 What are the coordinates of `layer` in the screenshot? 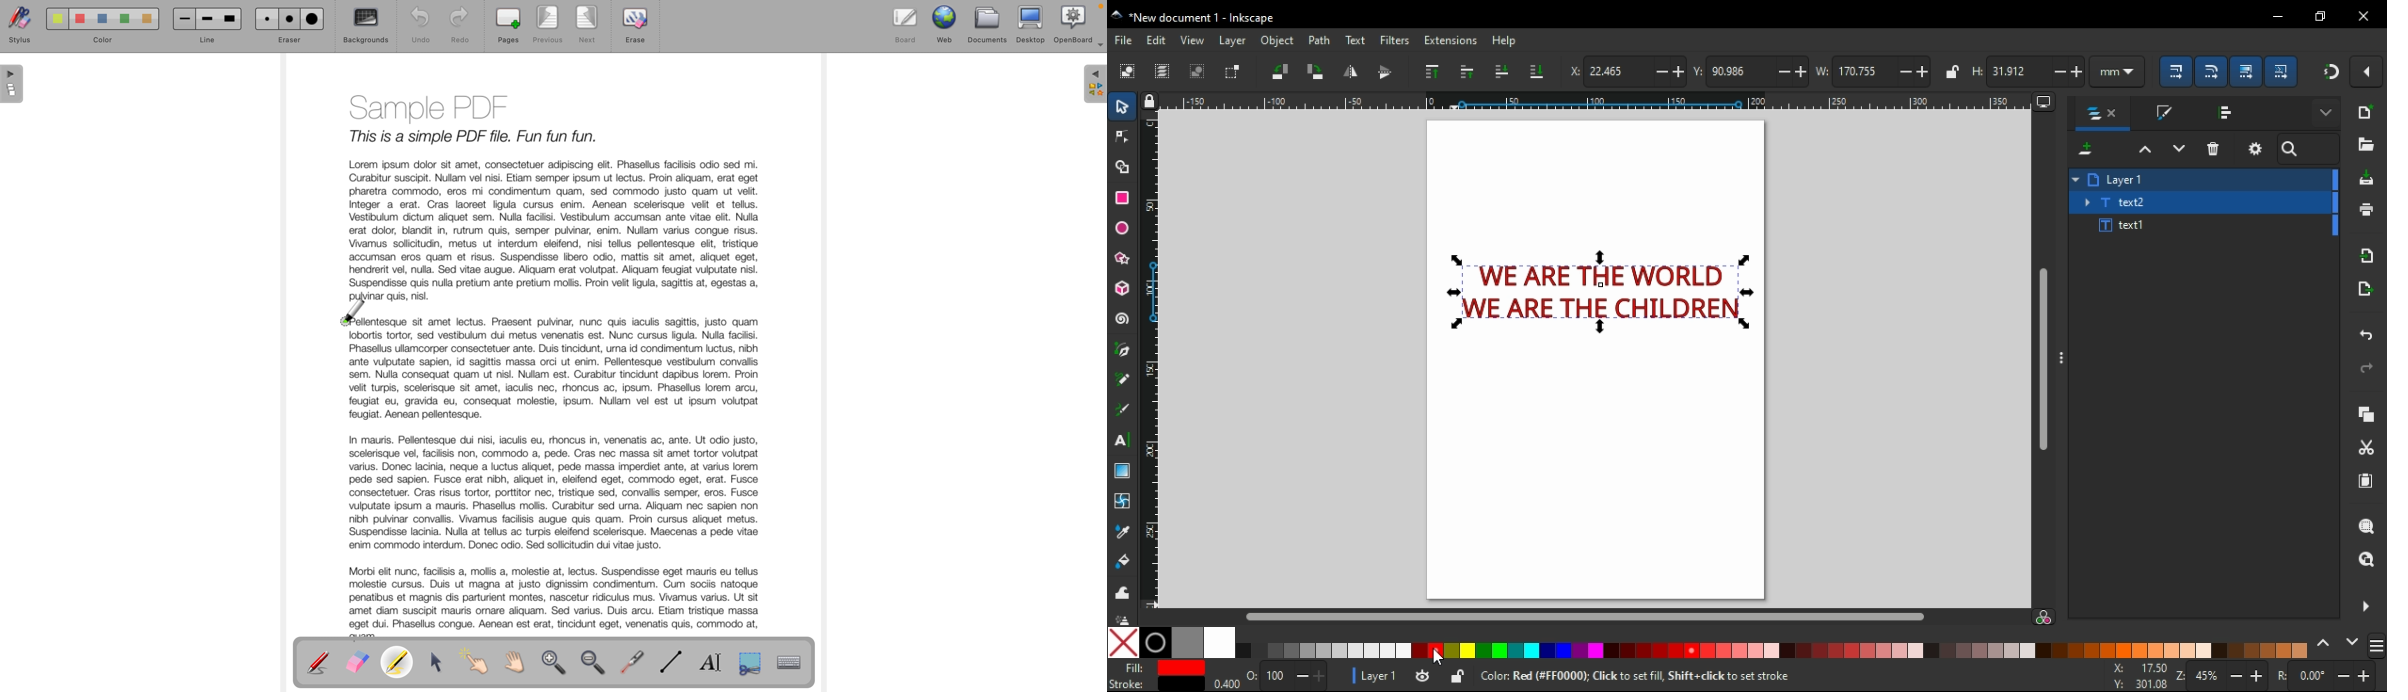 It's located at (1233, 41).